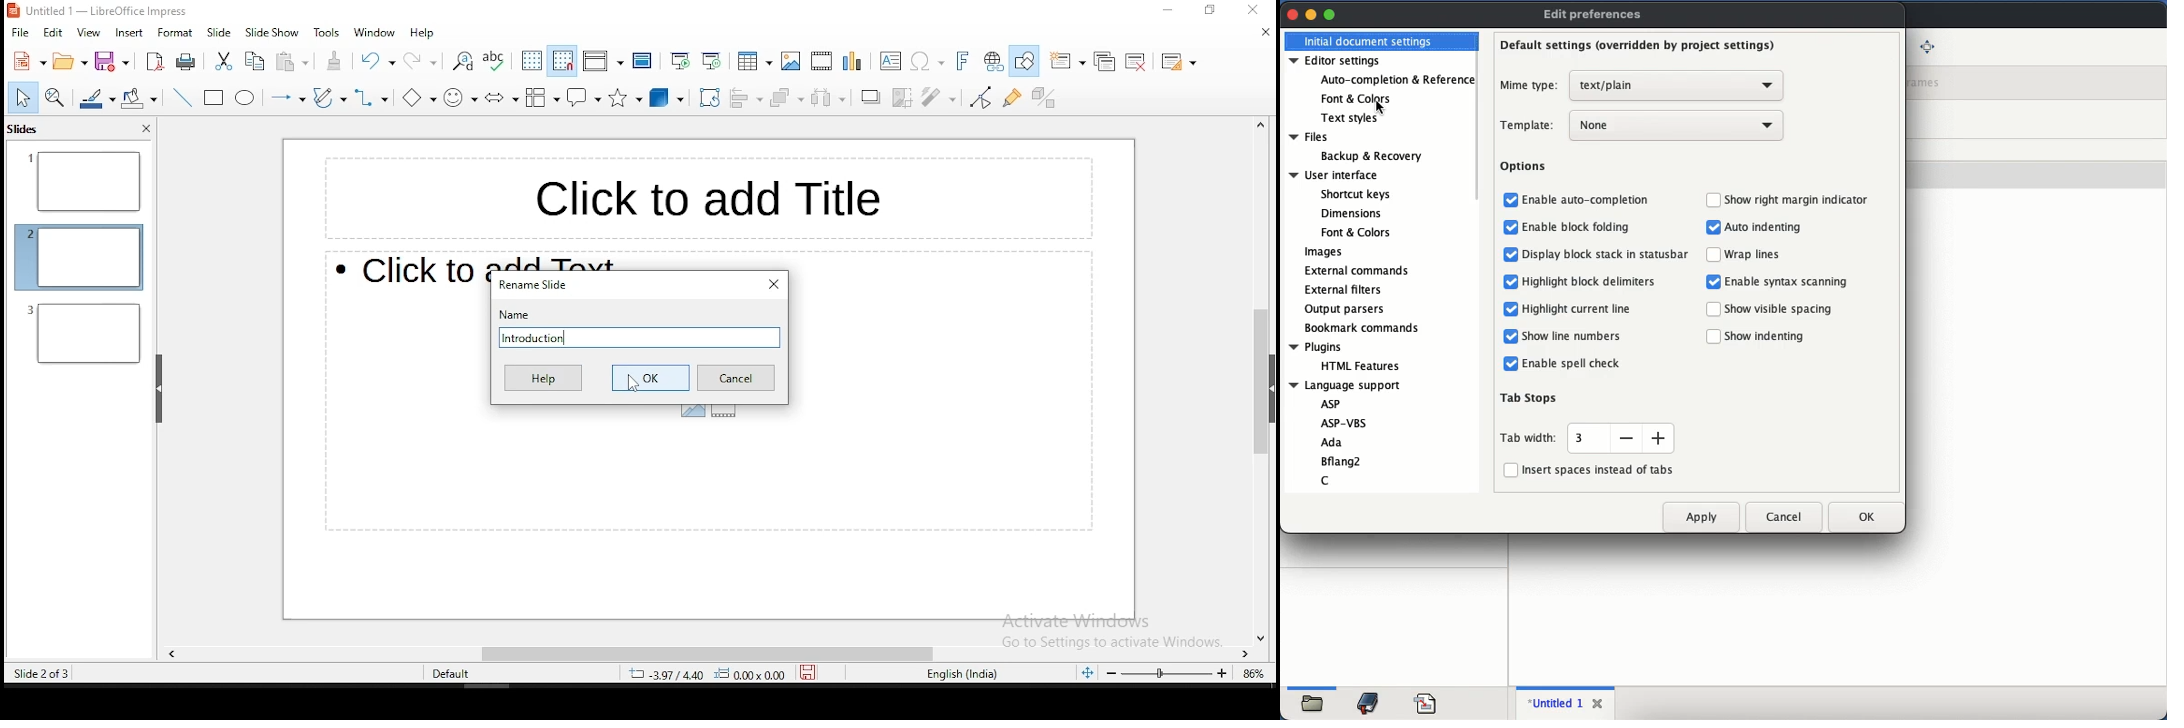 The height and width of the screenshot is (728, 2184). I want to click on save, so click(112, 60).